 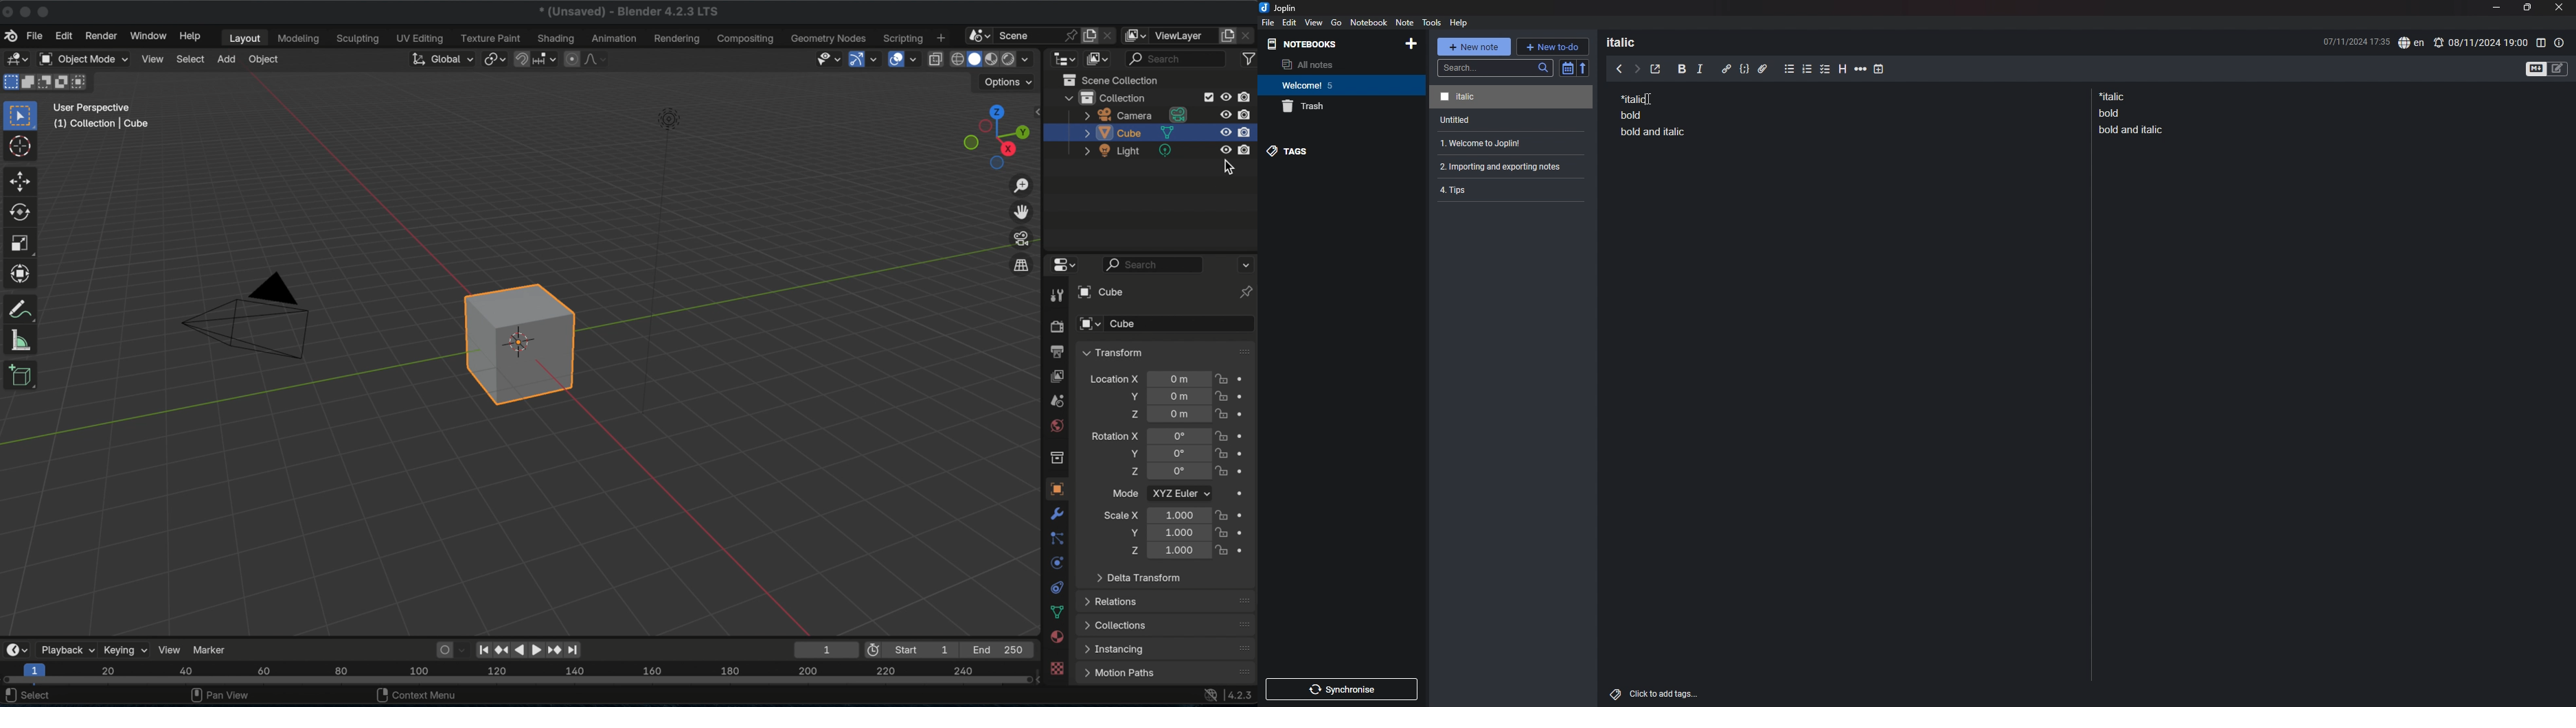 I want to click on toggle editors, so click(x=2547, y=68).